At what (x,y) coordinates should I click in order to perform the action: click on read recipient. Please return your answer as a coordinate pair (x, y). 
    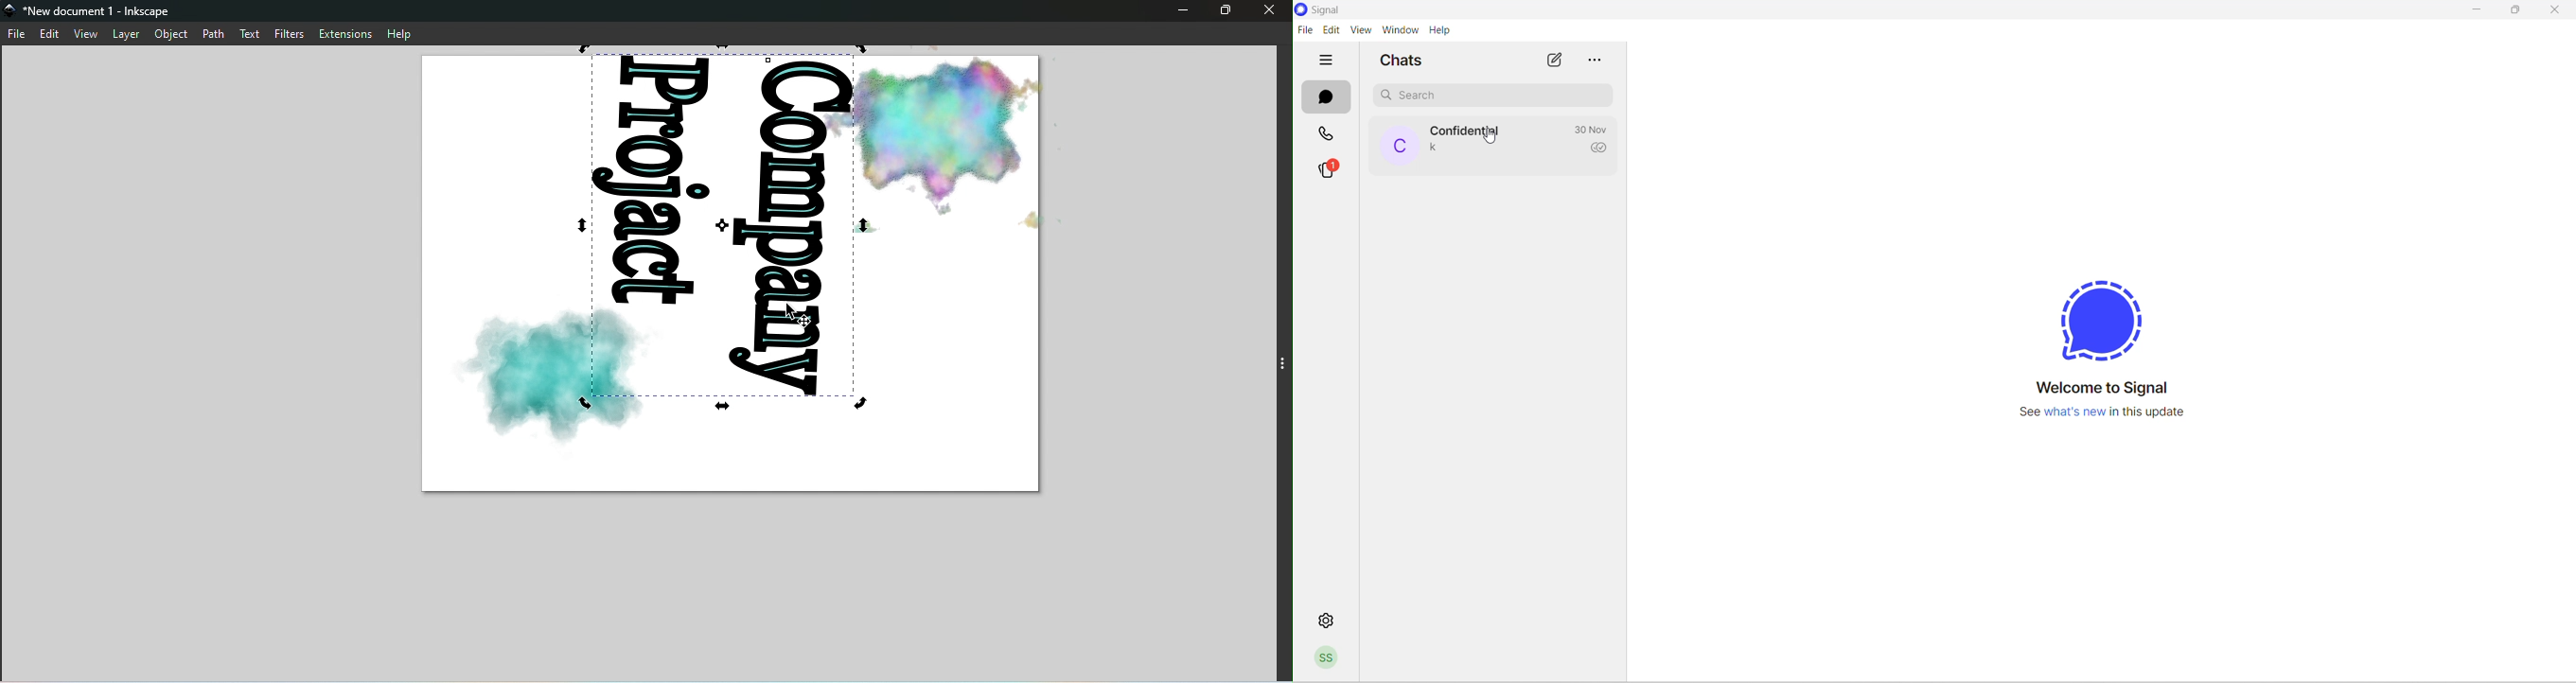
    Looking at the image, I should click on (1601, 149).